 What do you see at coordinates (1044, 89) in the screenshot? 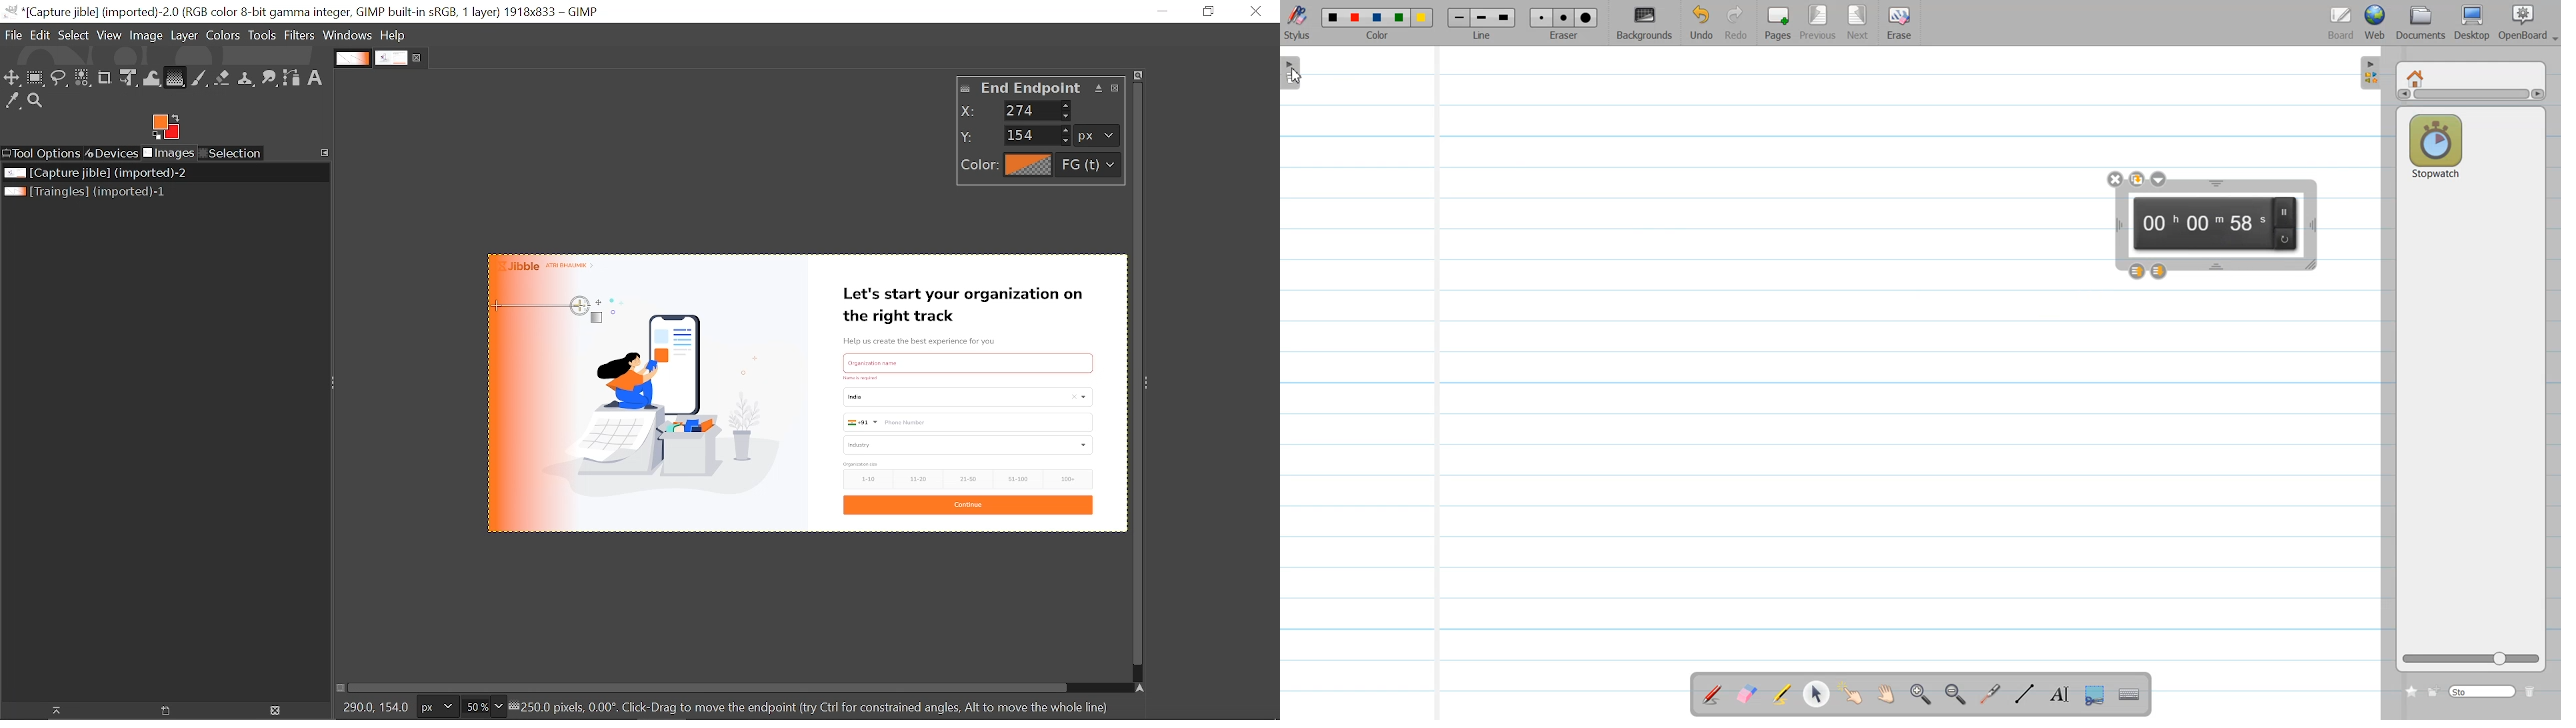
I see `end point` at bounding box center [1044, 89].